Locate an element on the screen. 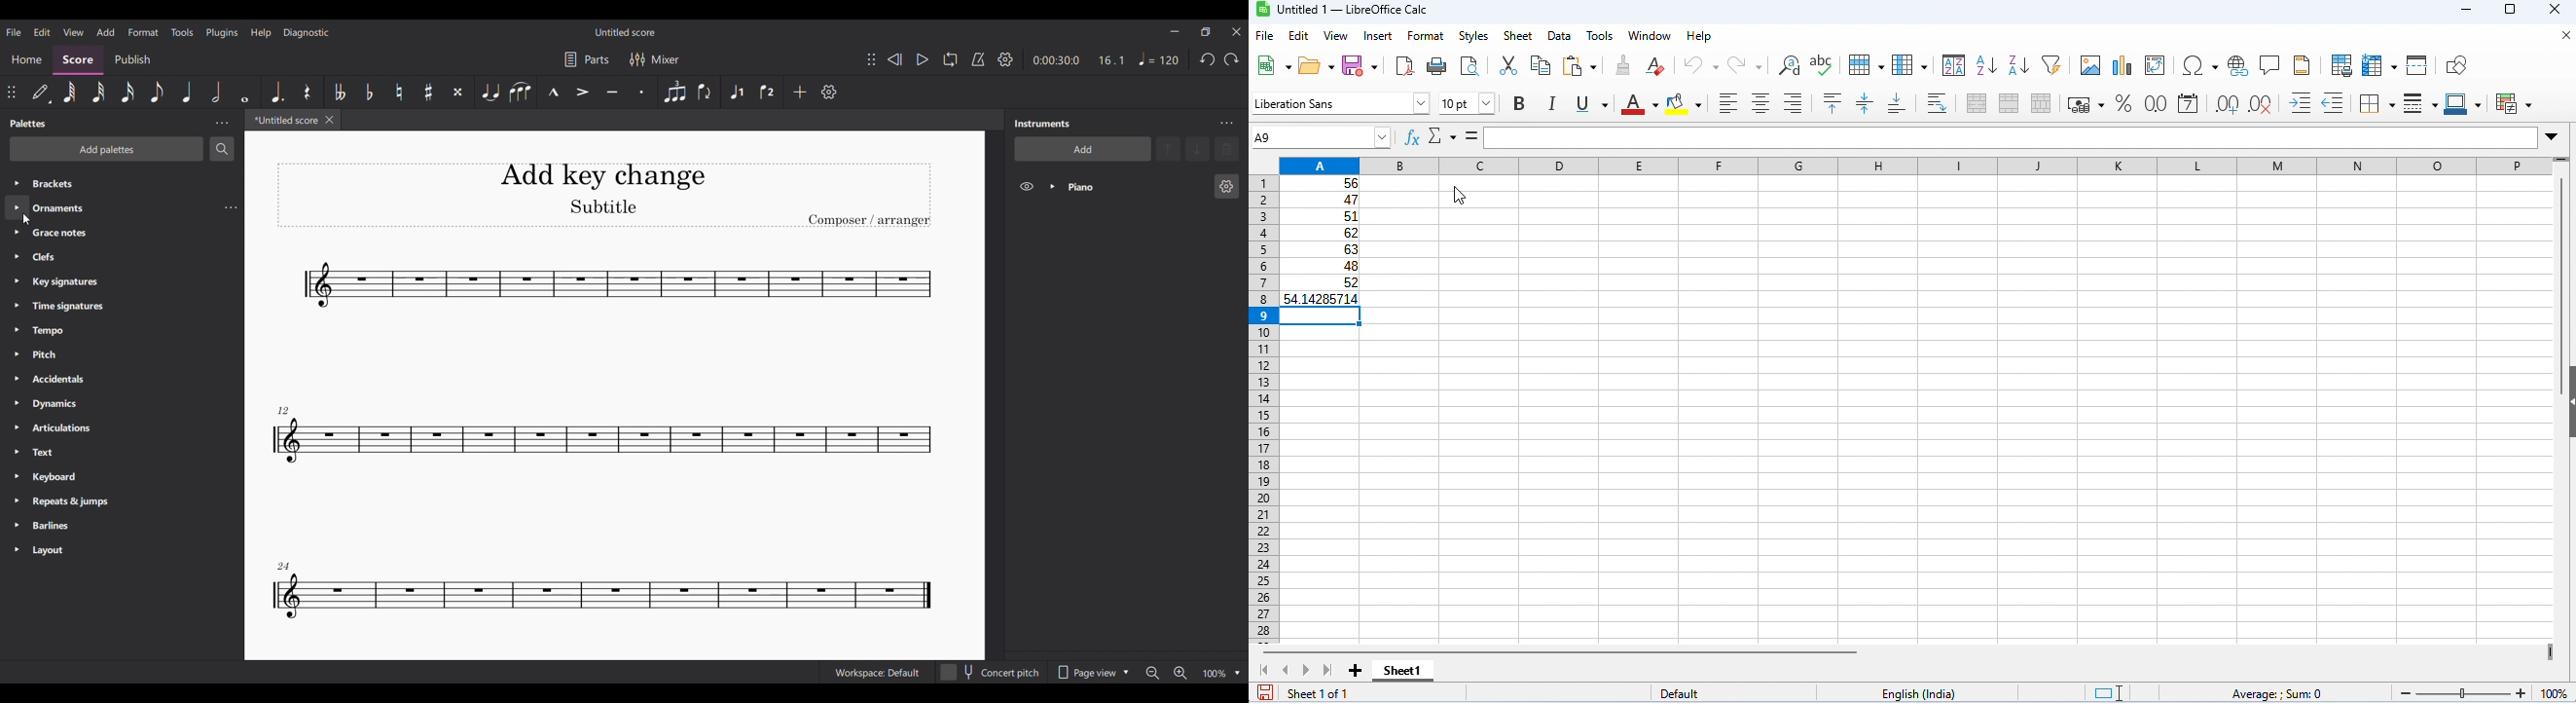 This screenshot has width=2576, height=728. Search palette is located at coordinates (221, 149).